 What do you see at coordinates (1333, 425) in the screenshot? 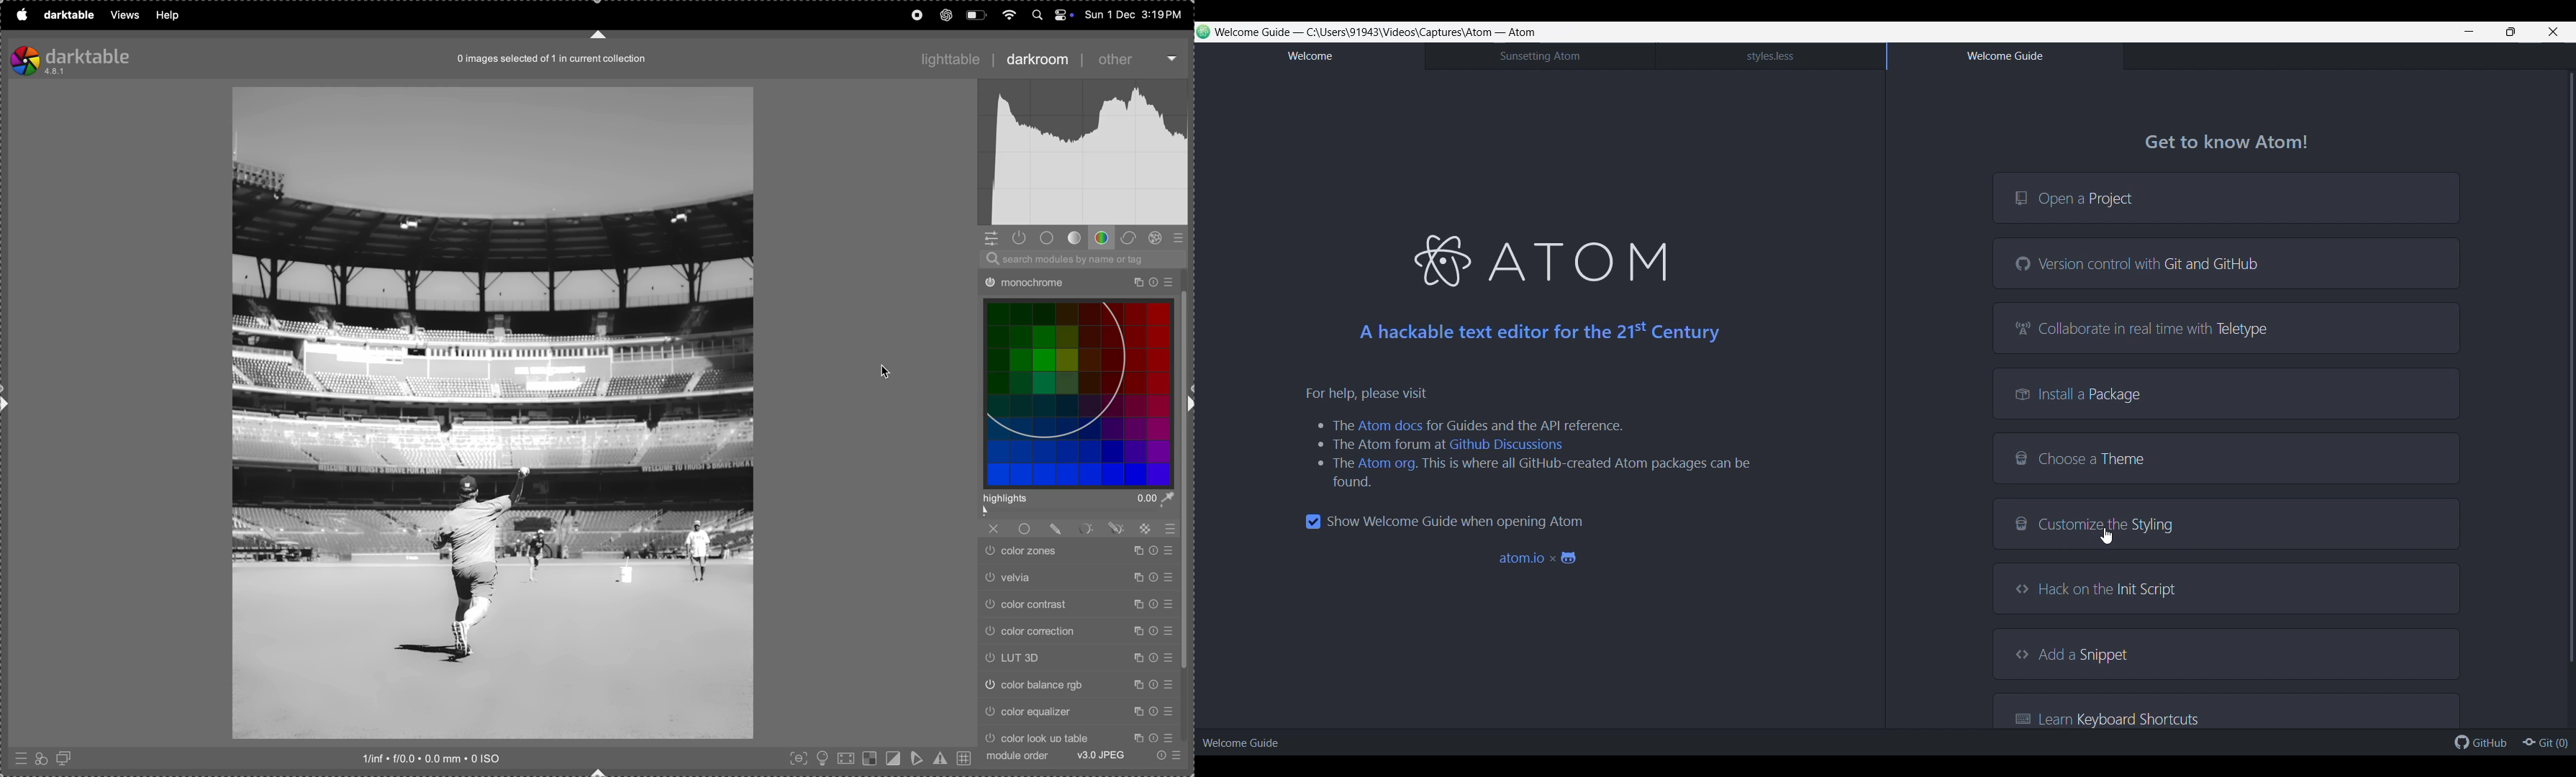
I see `the` at bounding box center [1333, 425].